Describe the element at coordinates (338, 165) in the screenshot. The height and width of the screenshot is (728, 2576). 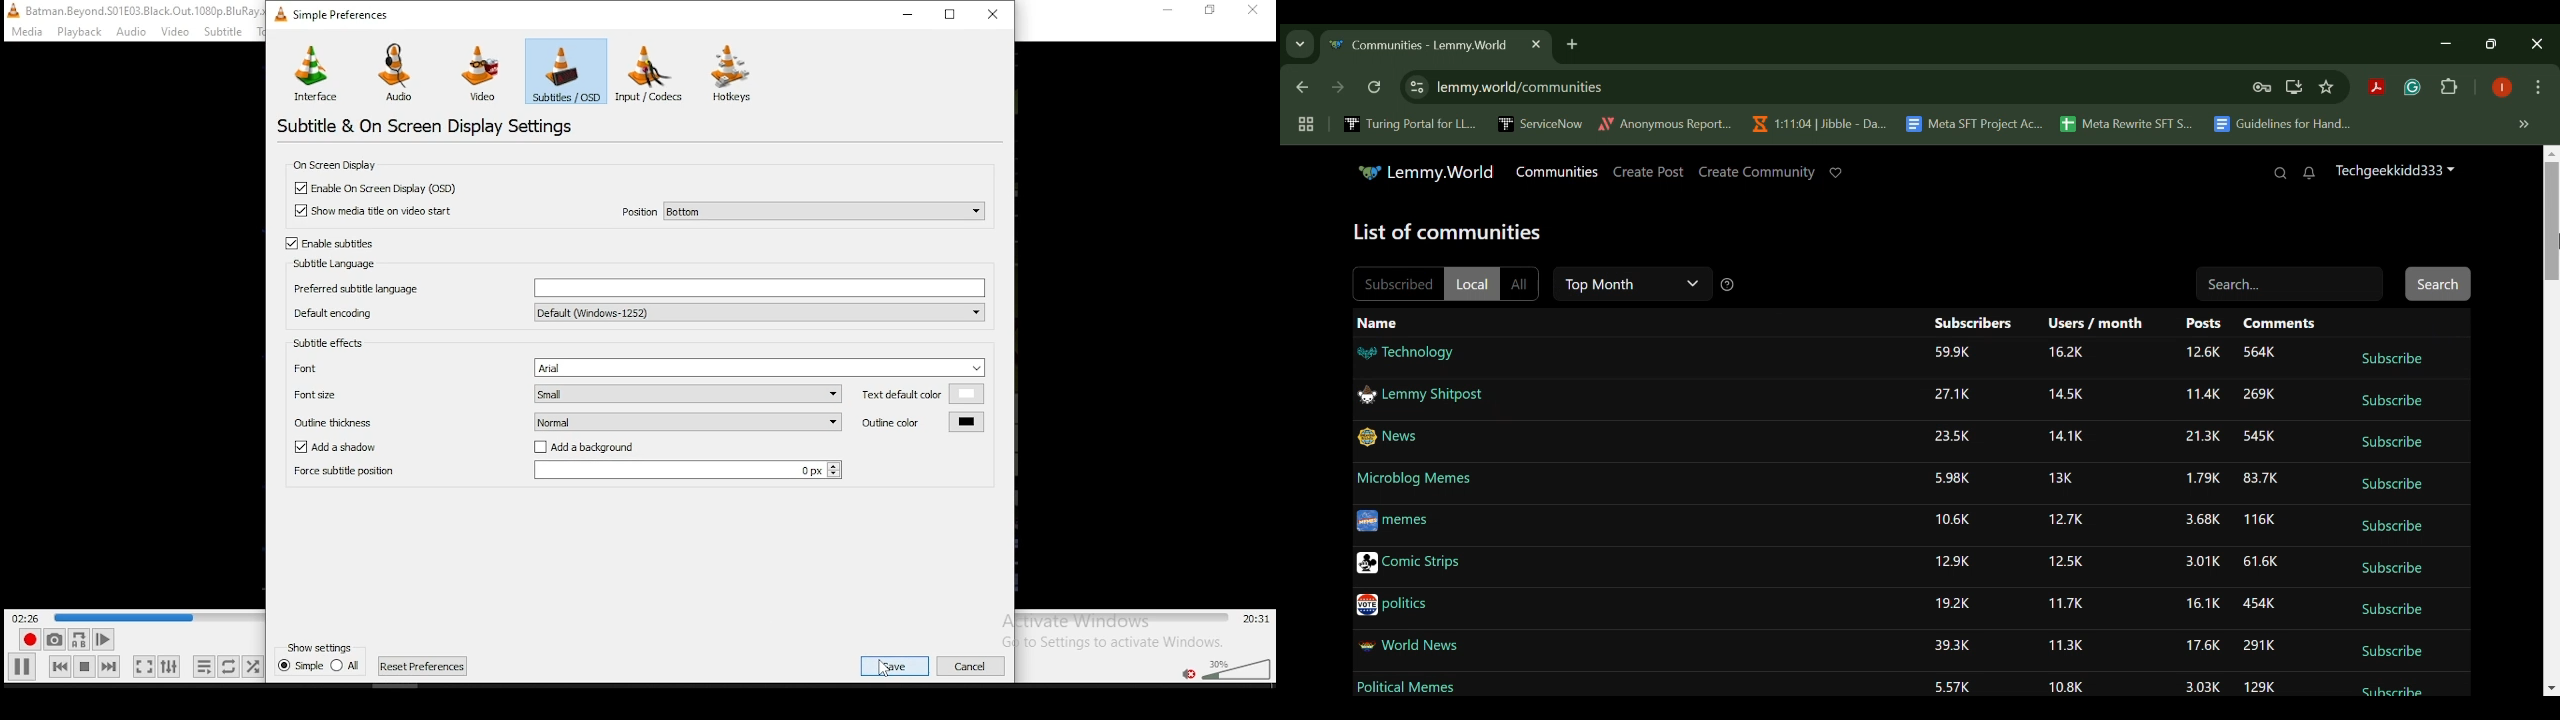
I see `on screen display` at that location.